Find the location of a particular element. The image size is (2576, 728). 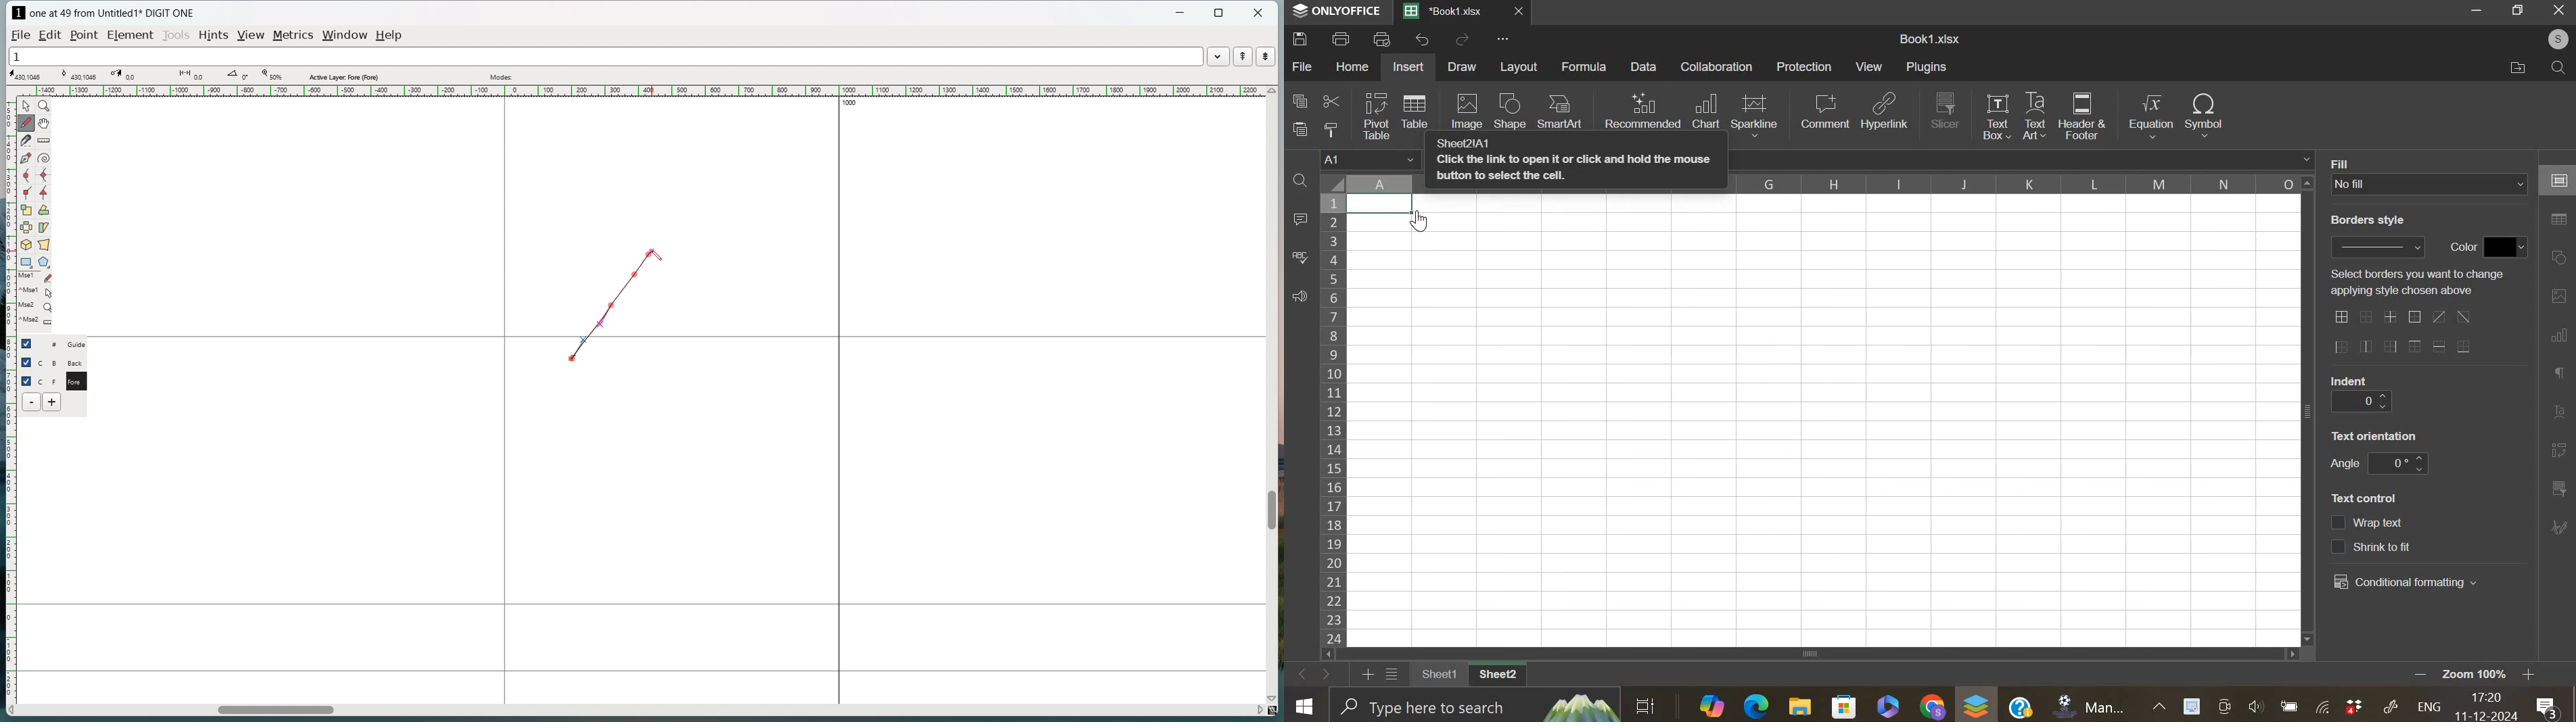

text is located at coordinates (2350, 380).